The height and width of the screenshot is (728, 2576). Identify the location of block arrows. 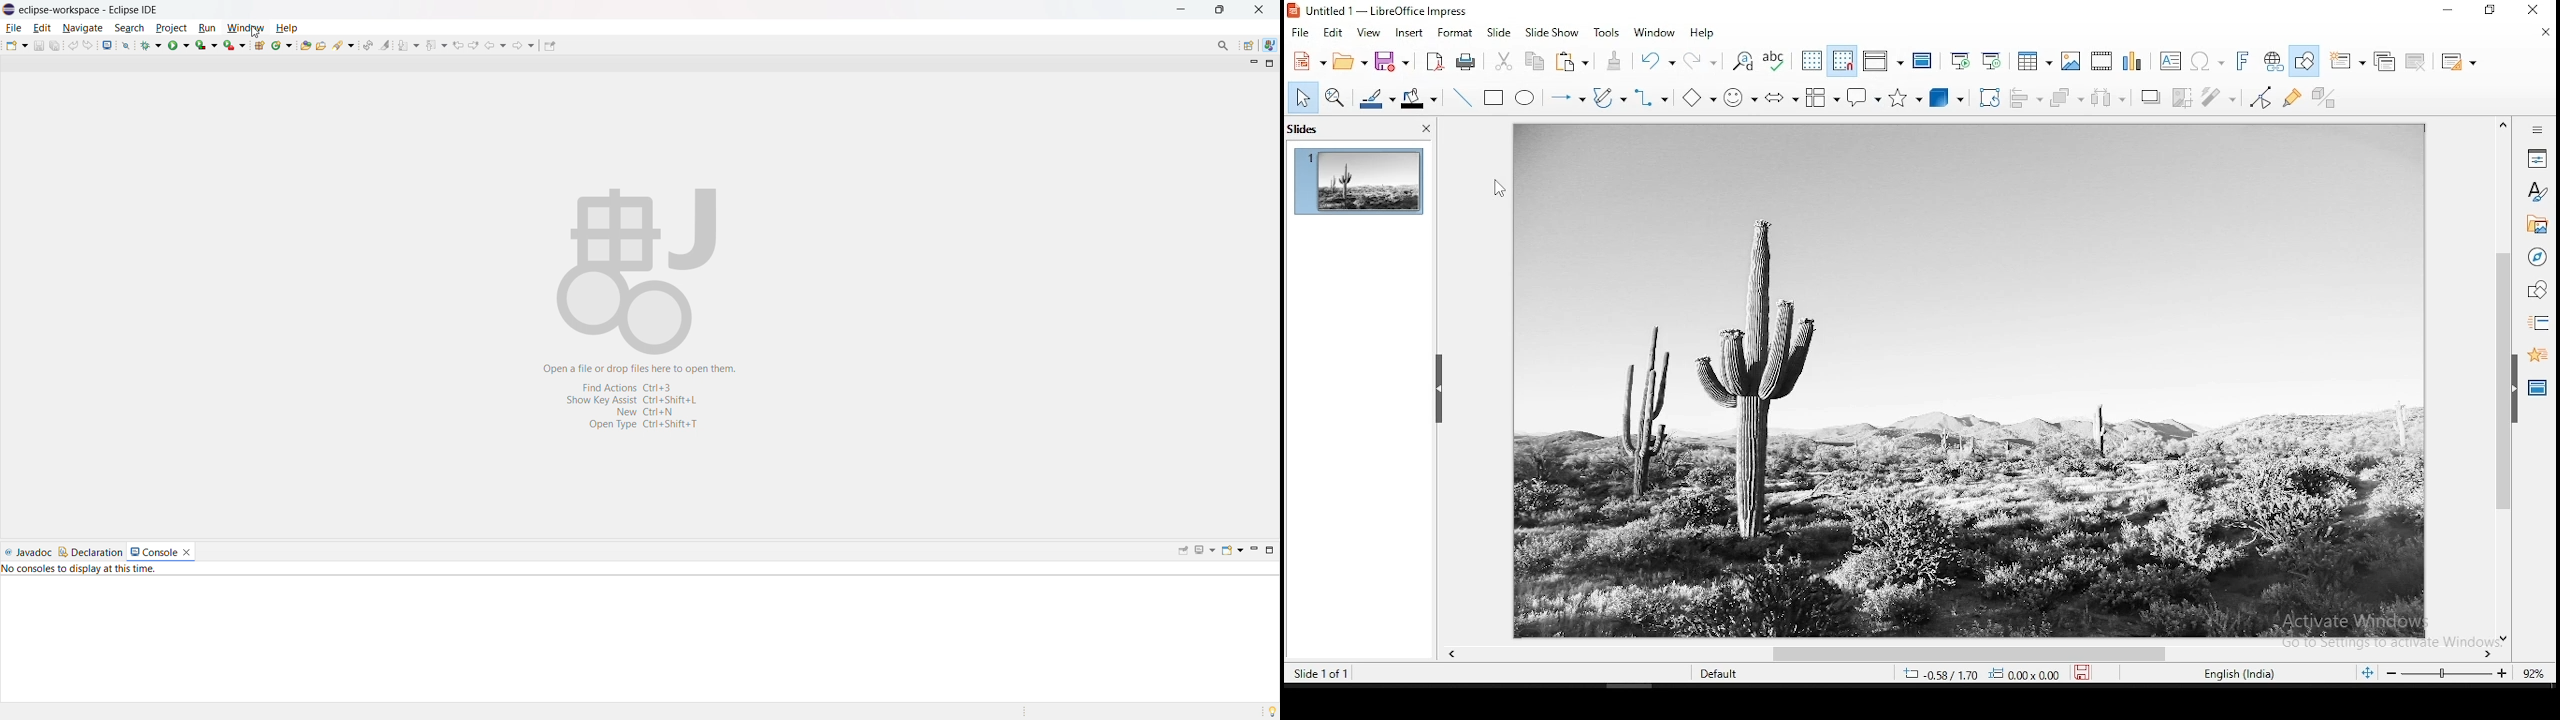
(1782, 97).